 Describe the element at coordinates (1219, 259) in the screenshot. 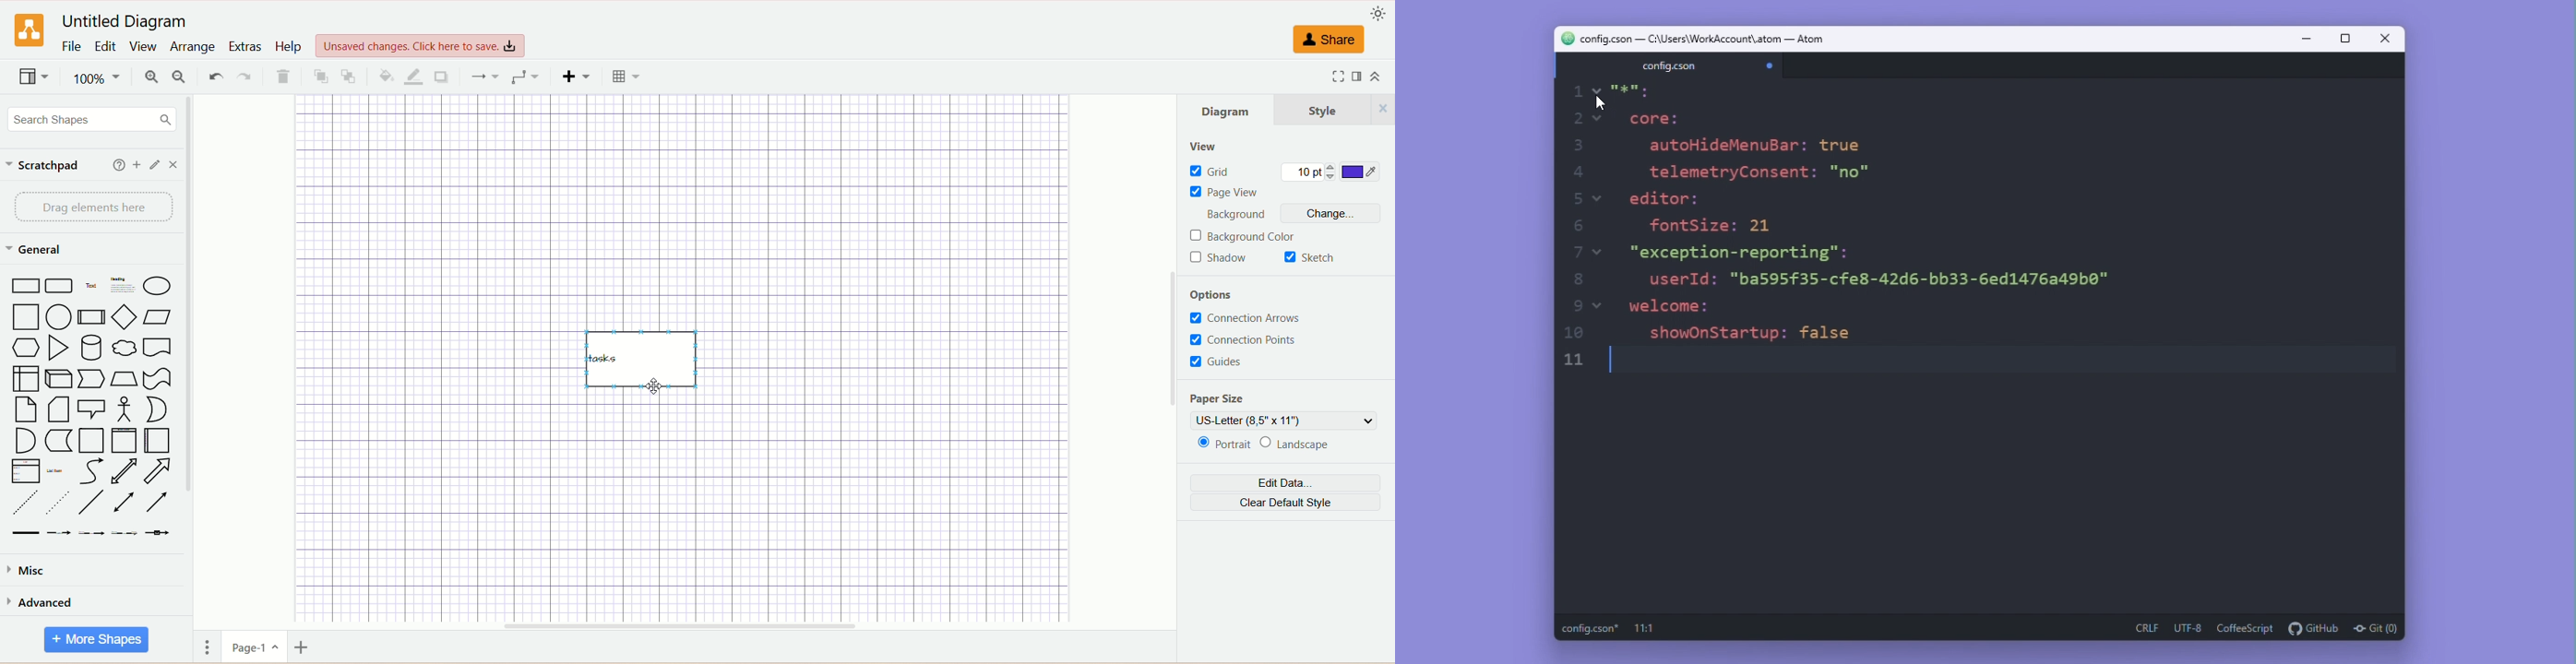

I see `shadow` at that location.